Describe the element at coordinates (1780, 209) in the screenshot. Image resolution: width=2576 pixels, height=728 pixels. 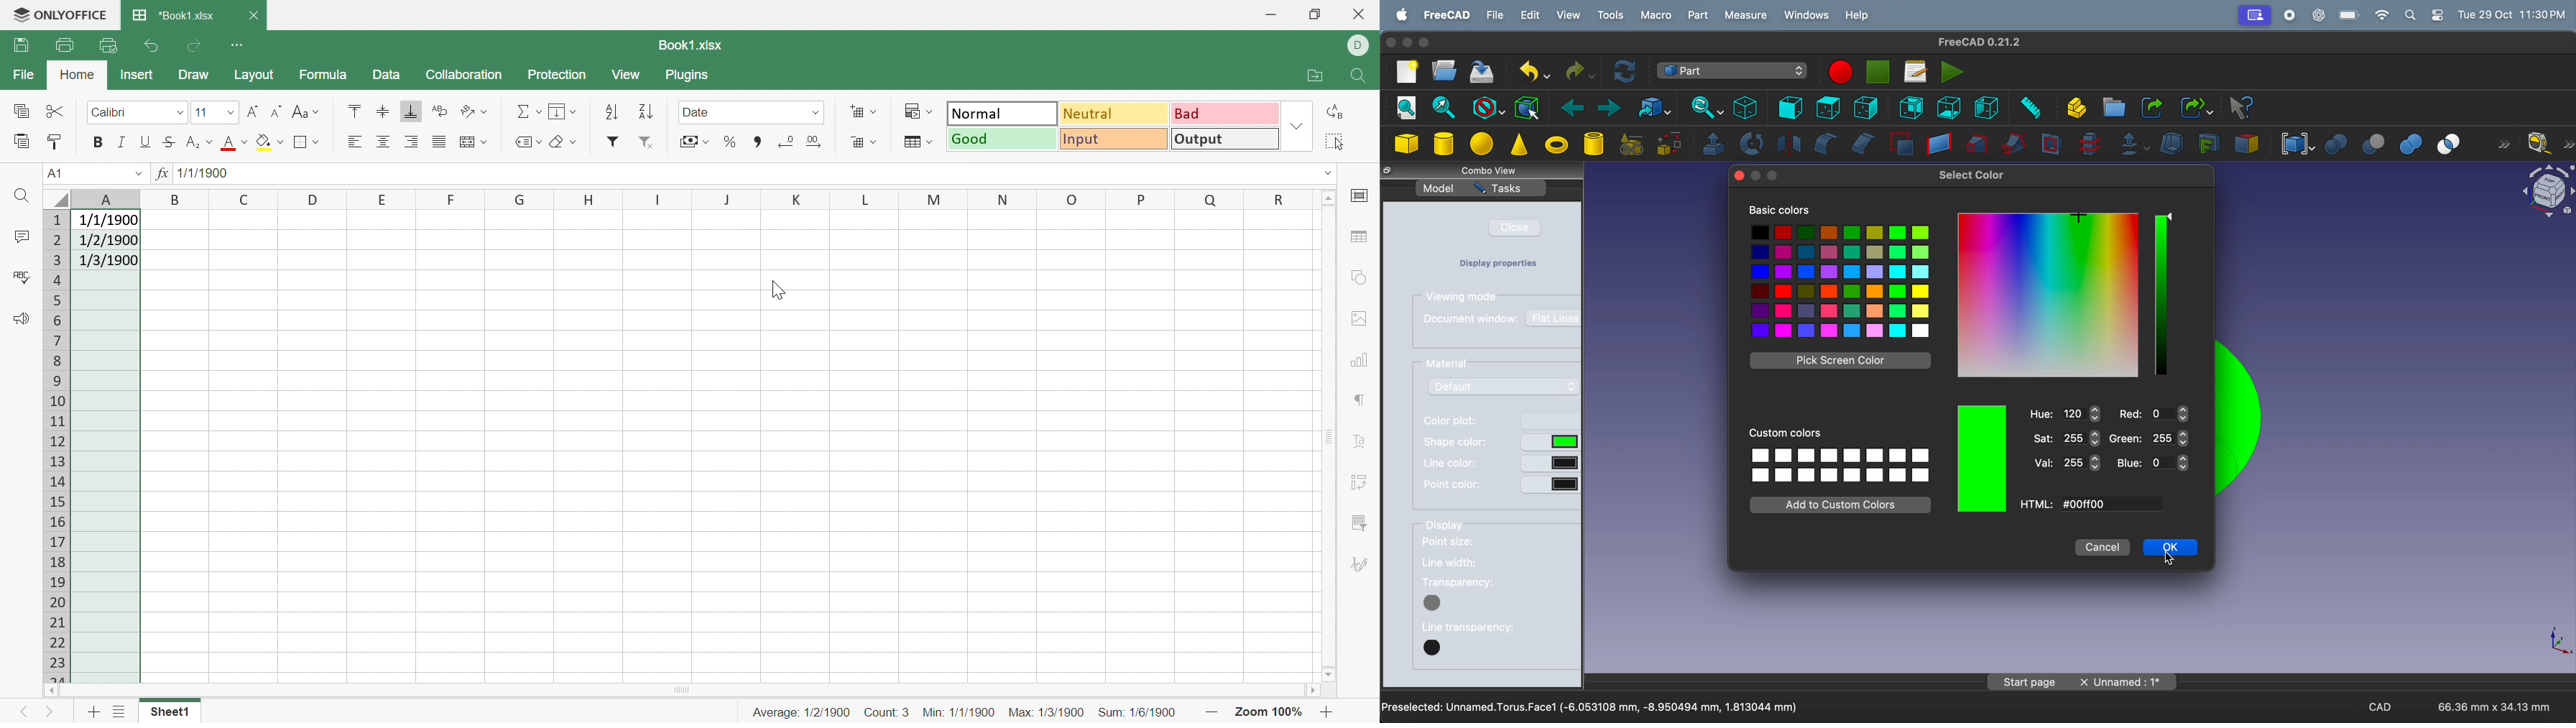
I see `Basic colors` at that location.